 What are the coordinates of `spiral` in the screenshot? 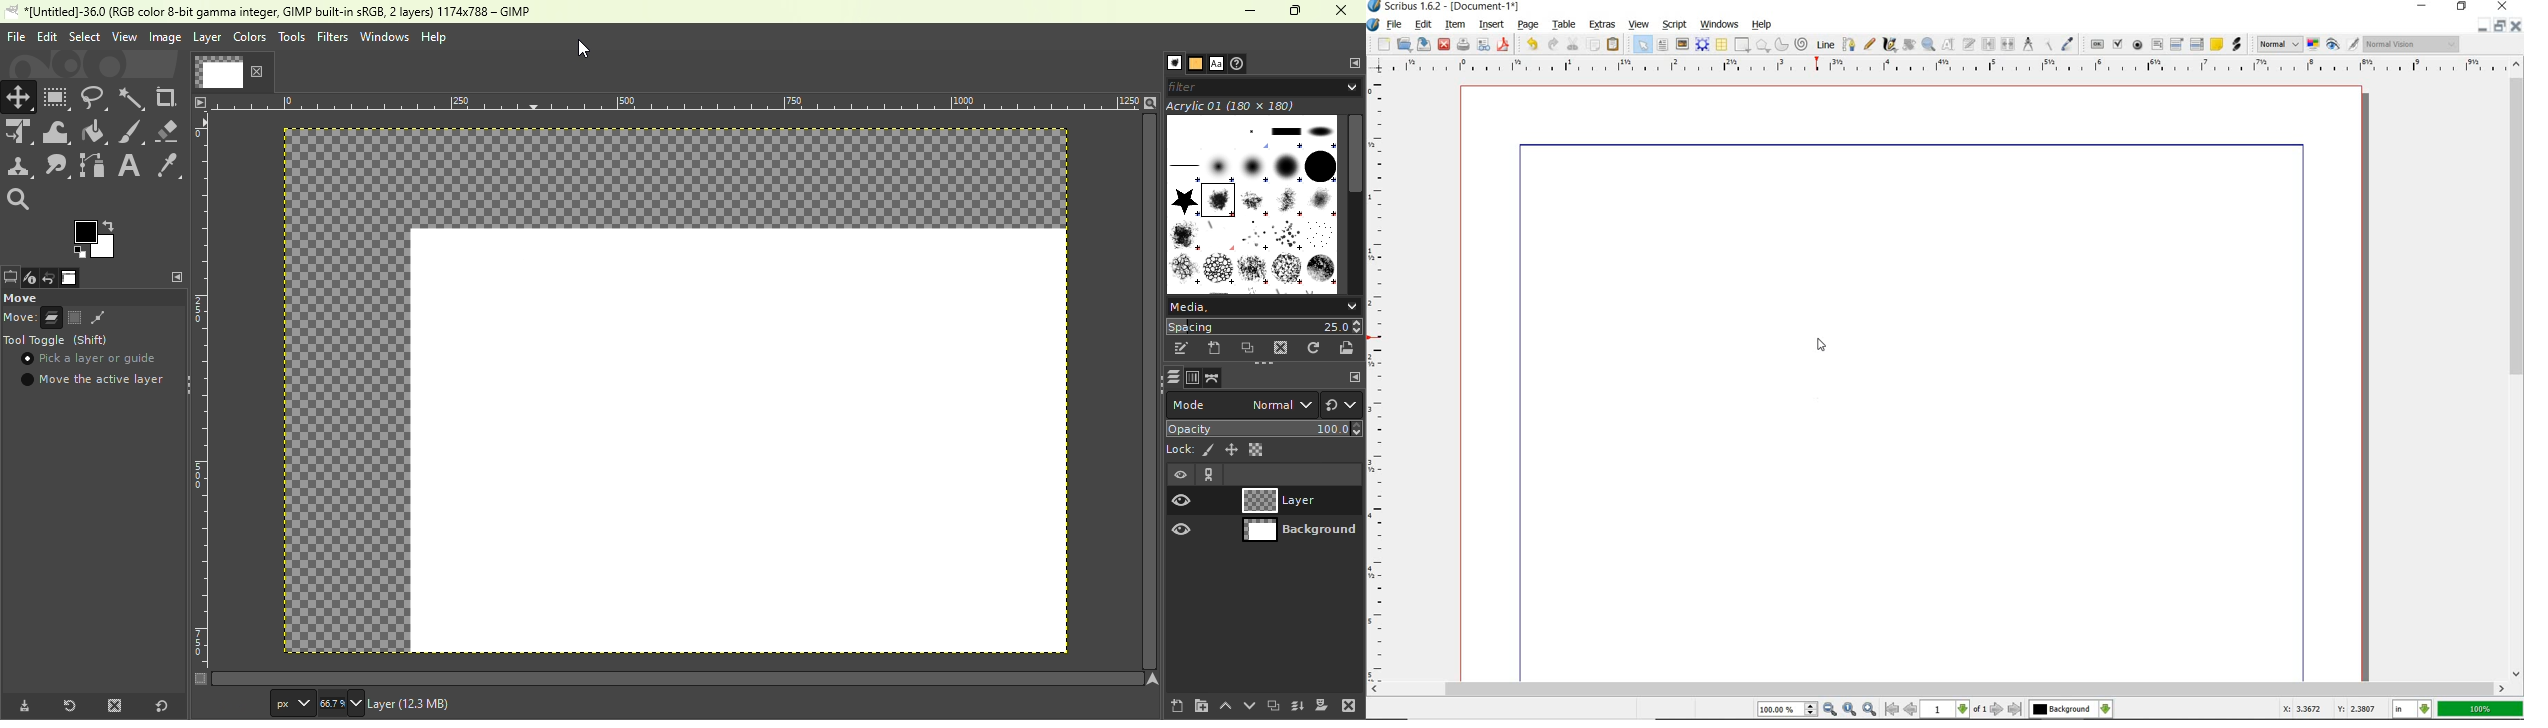 It's located at (1802, 43).